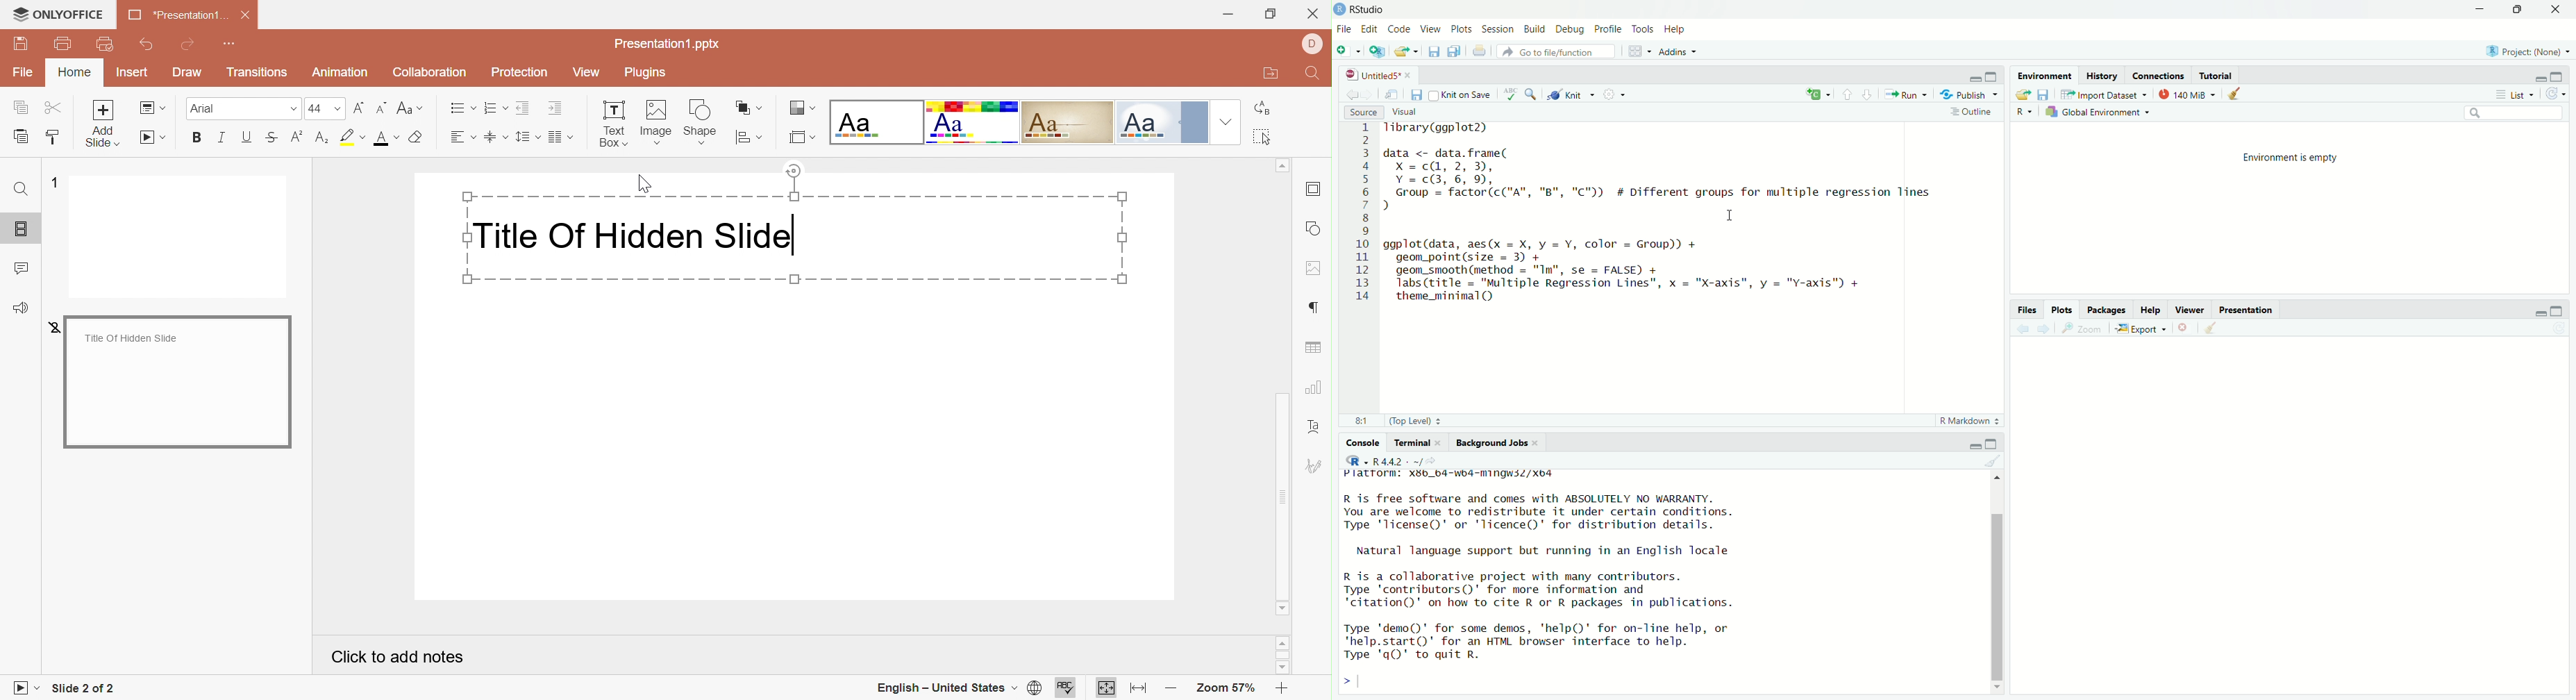 The height and width of the screenshot is (700, 2576). What do you see at coordinates (1818, 93) in the screenshot?
I see `add` at bounding box center [1818, 93].